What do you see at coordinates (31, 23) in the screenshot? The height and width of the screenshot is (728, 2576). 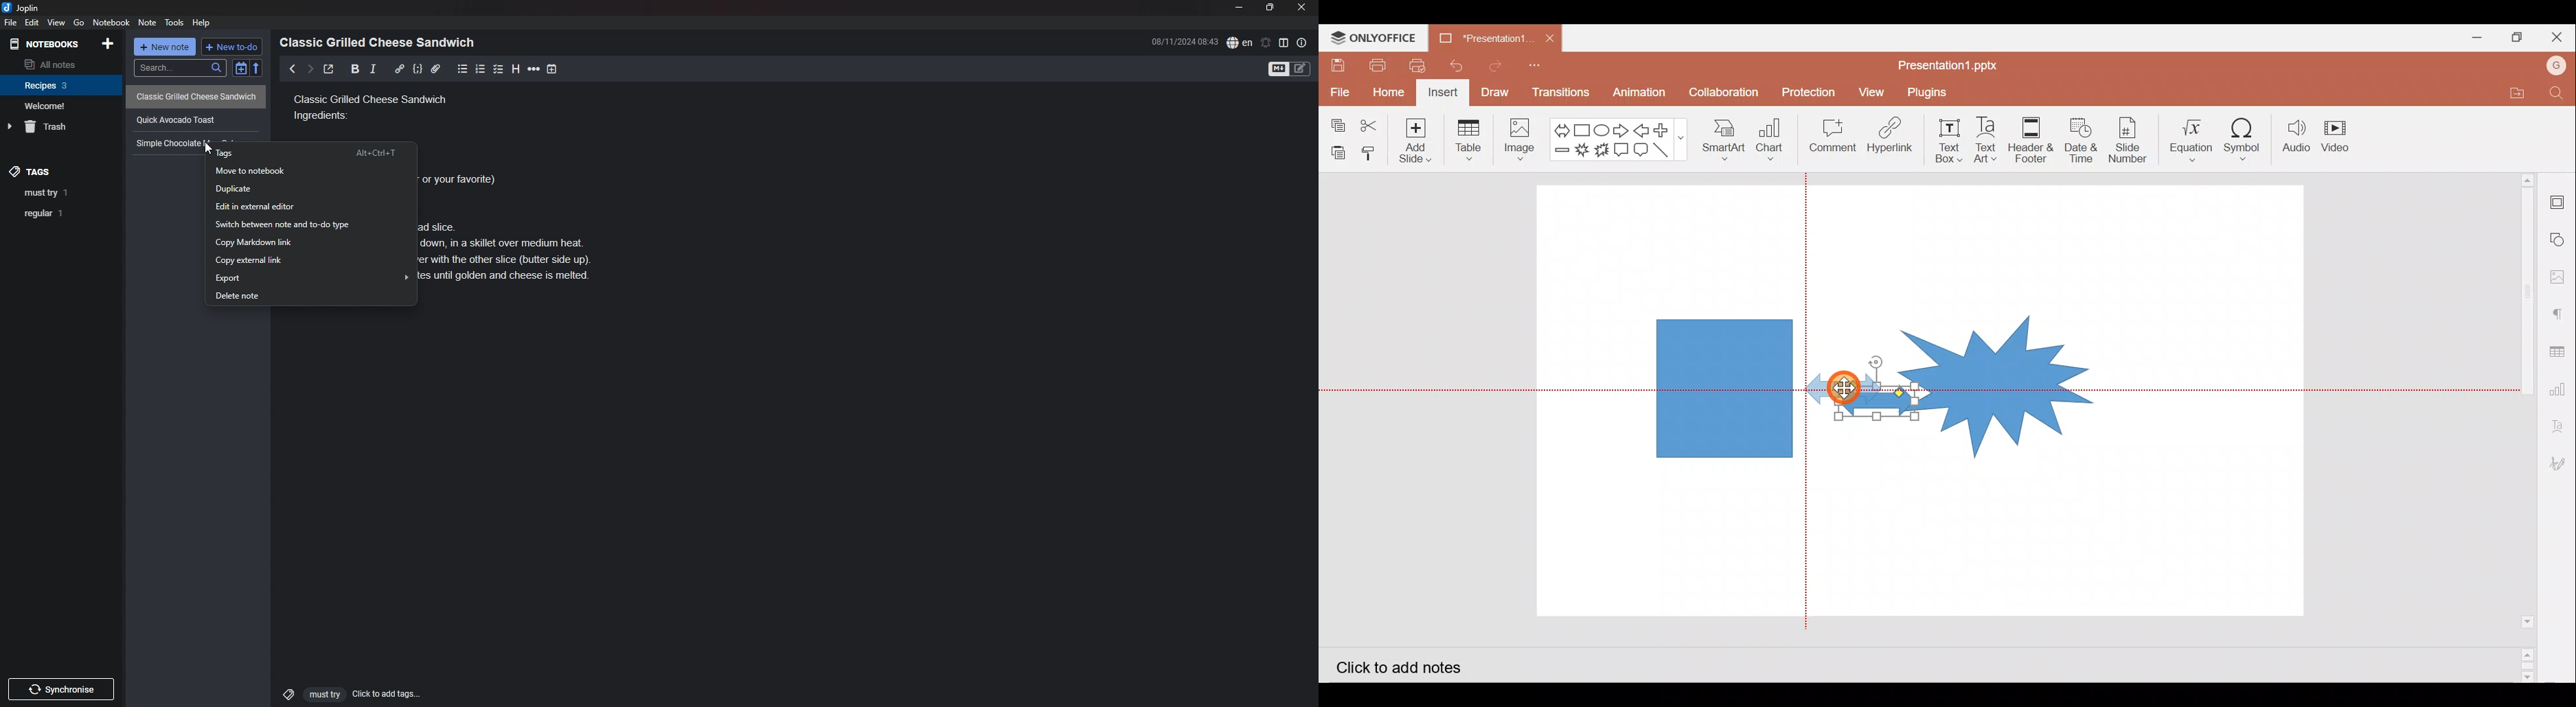 I see `edit` at bounding box center [31, 23].